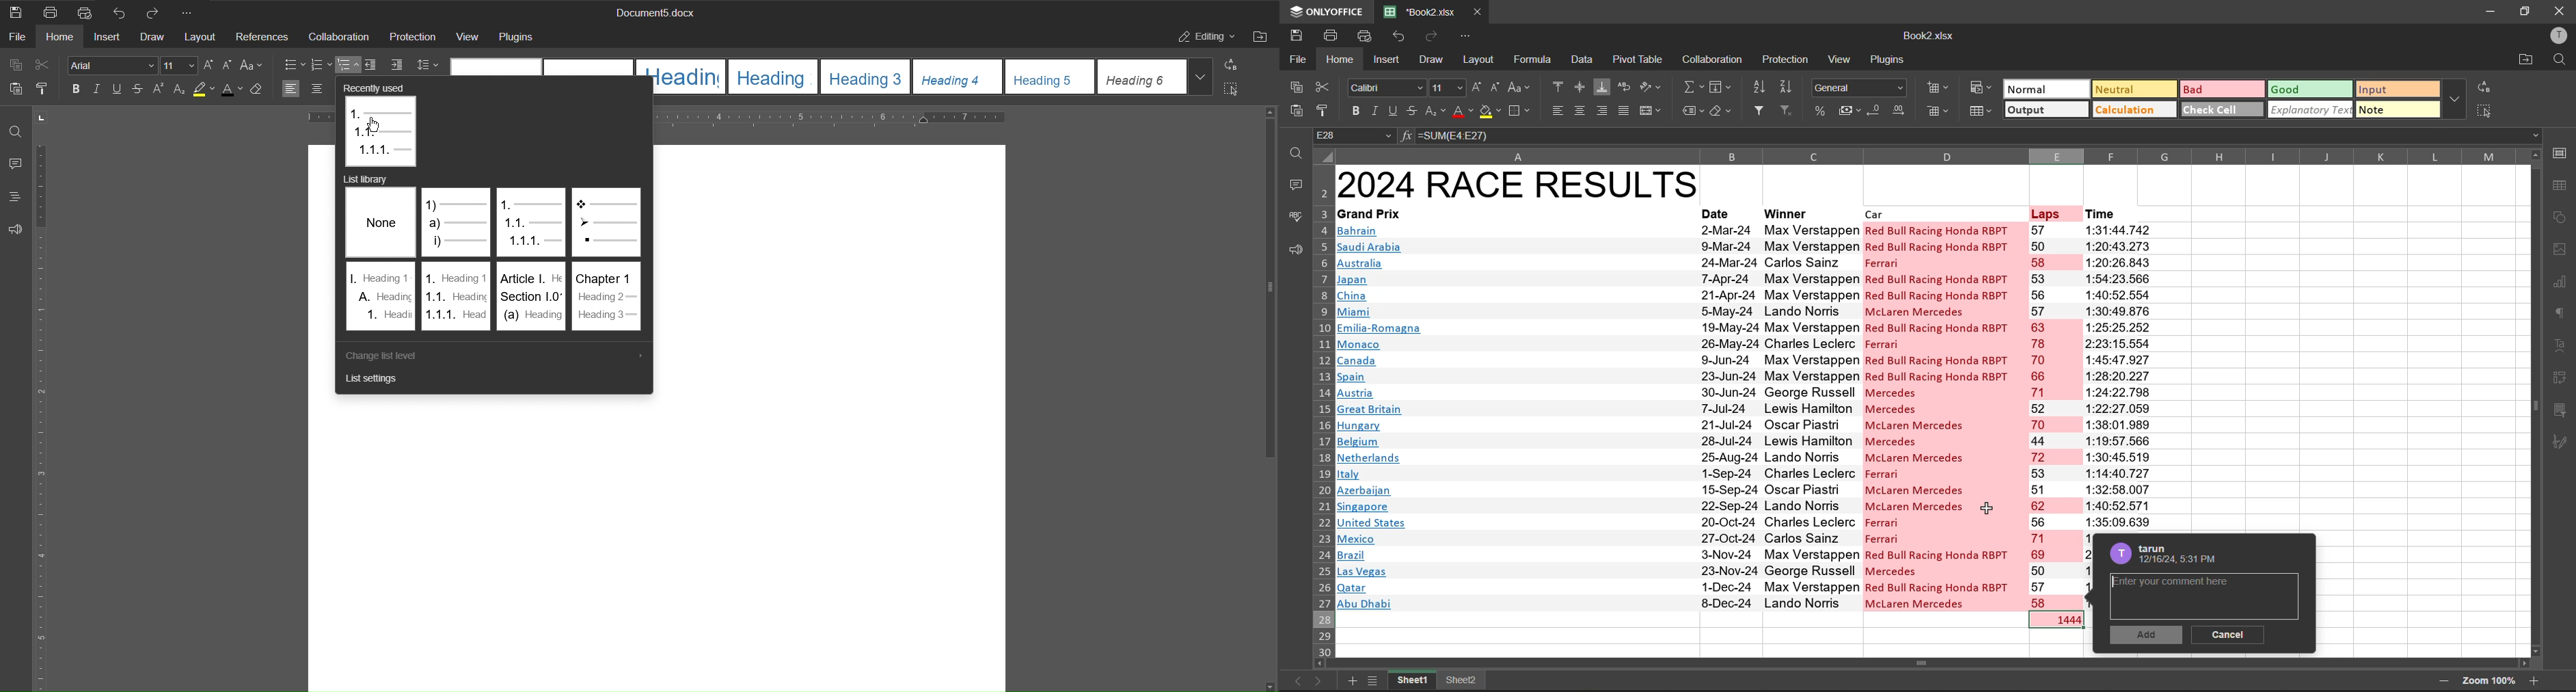  I want to click on neutral, so click(2131, 90).